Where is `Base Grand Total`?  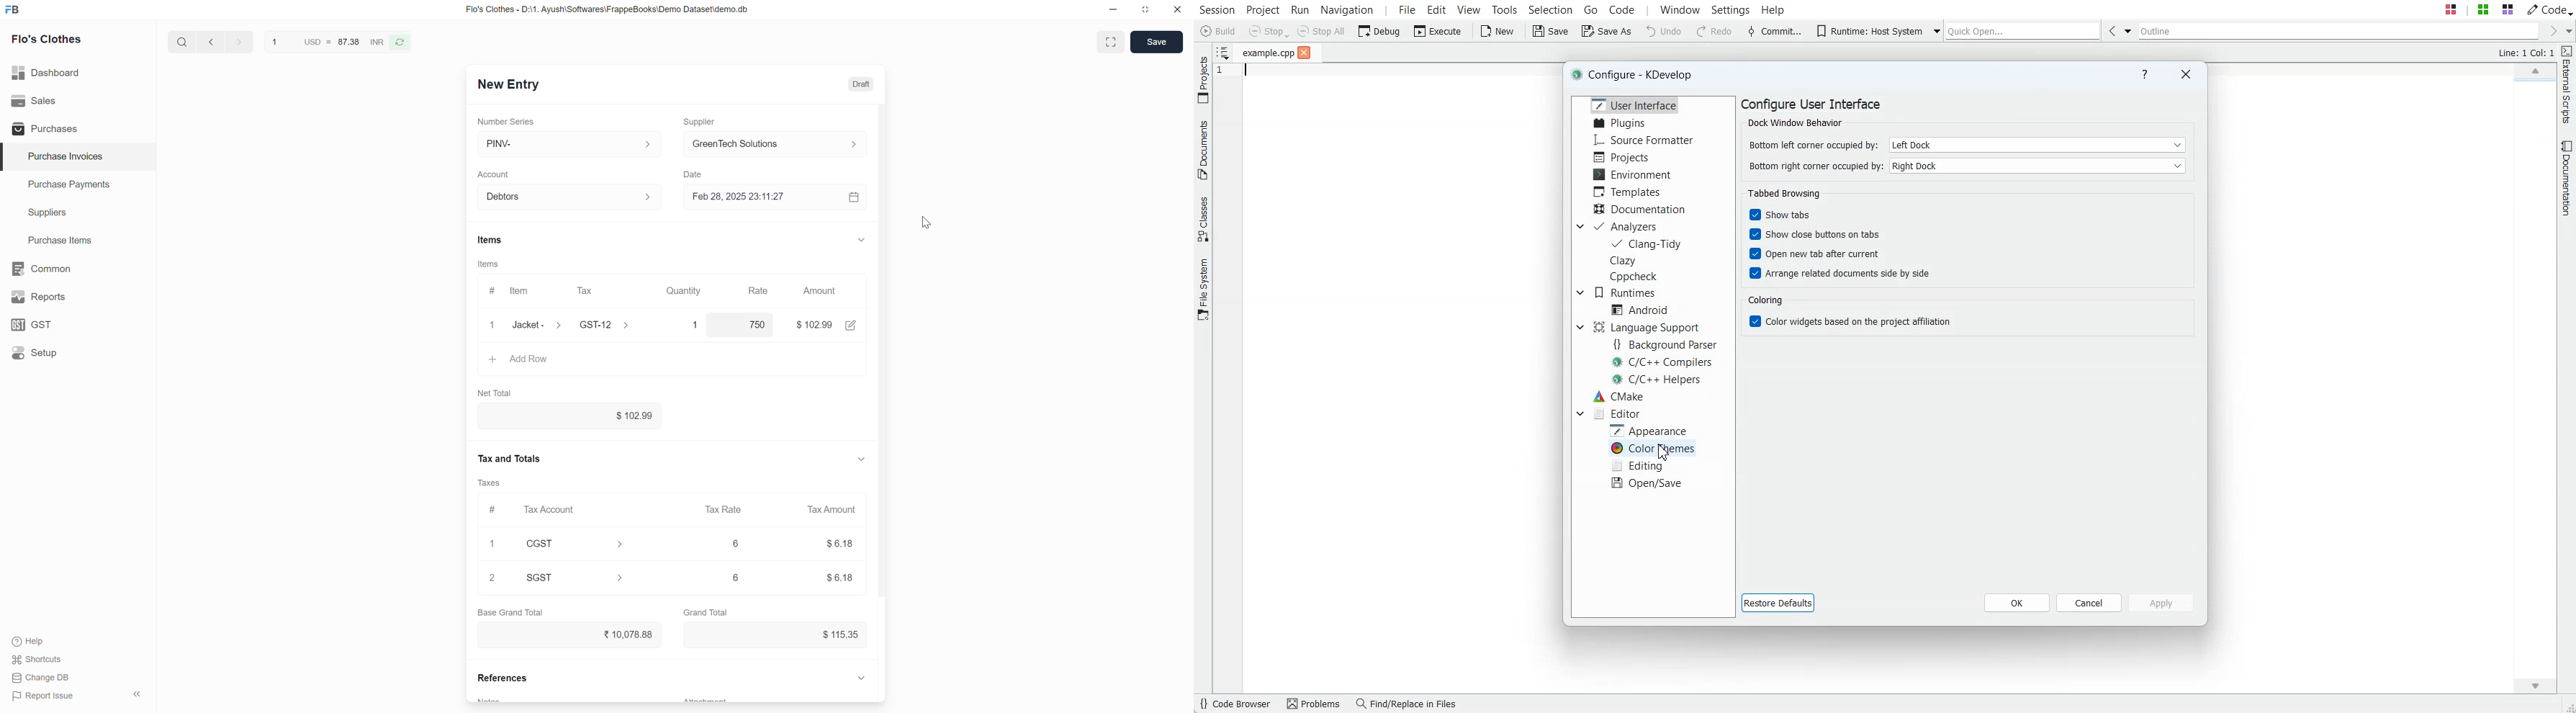 Base Grand Total is located at coordinates (510, 613).